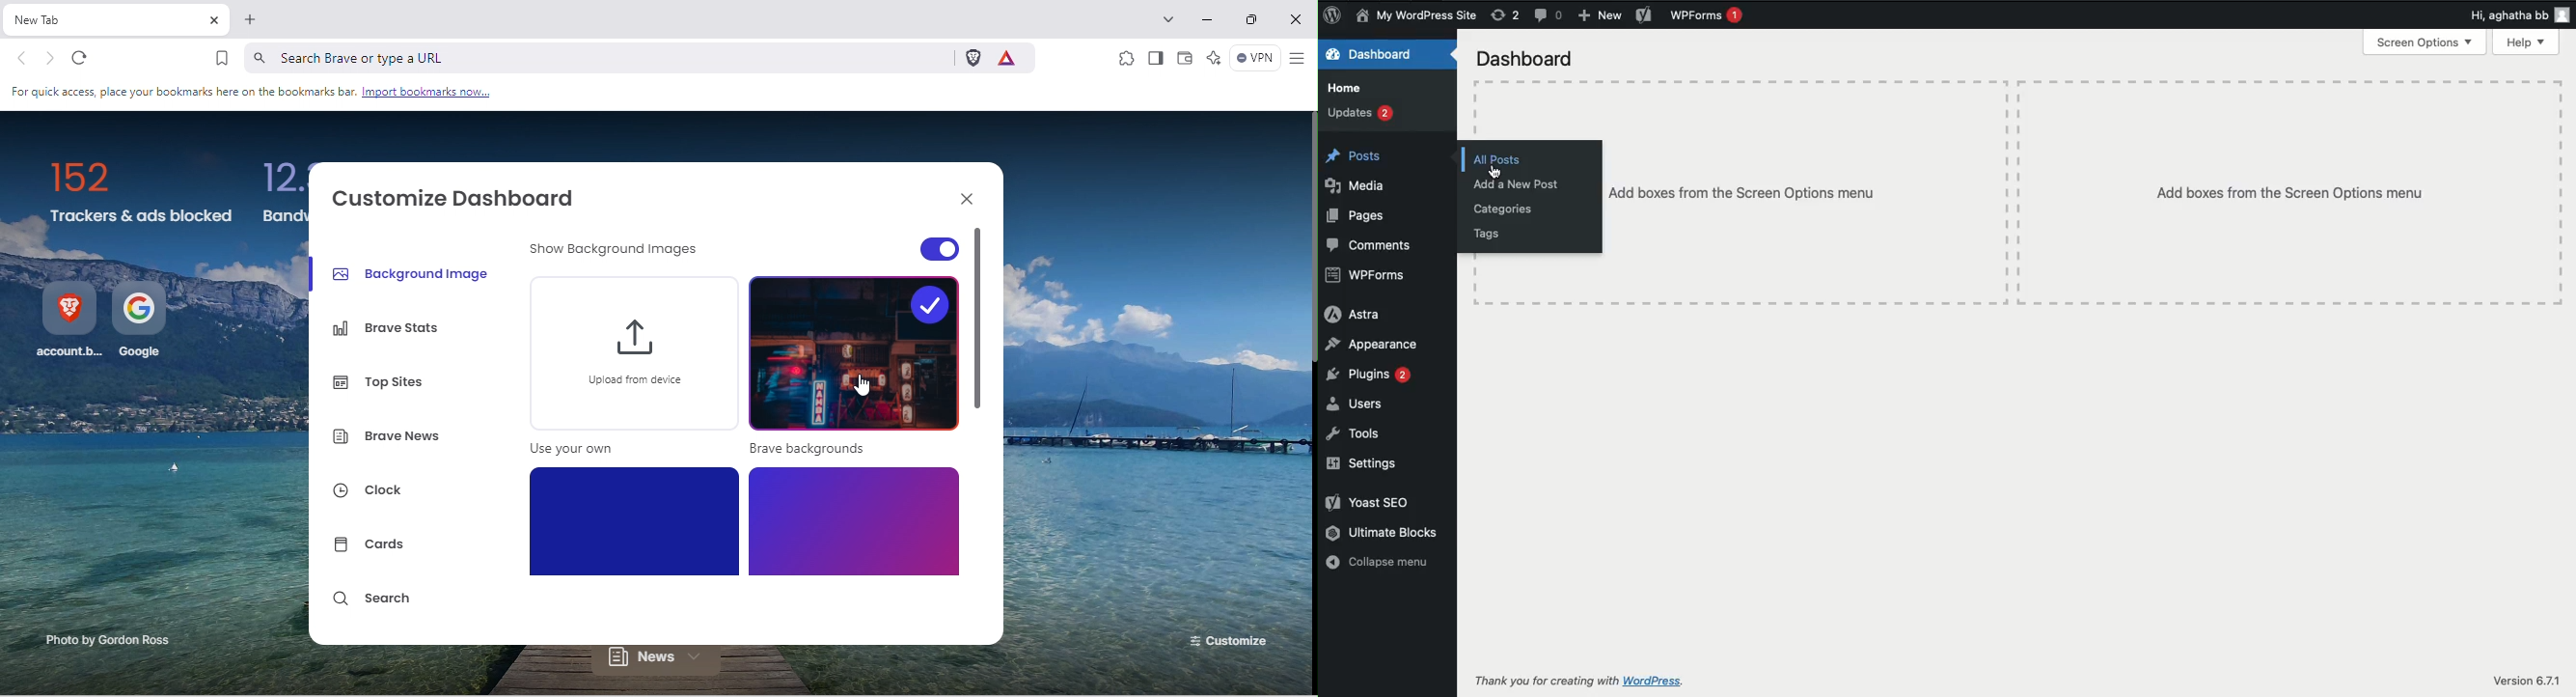  I want to click on Dashboard, so click(1529, 60).